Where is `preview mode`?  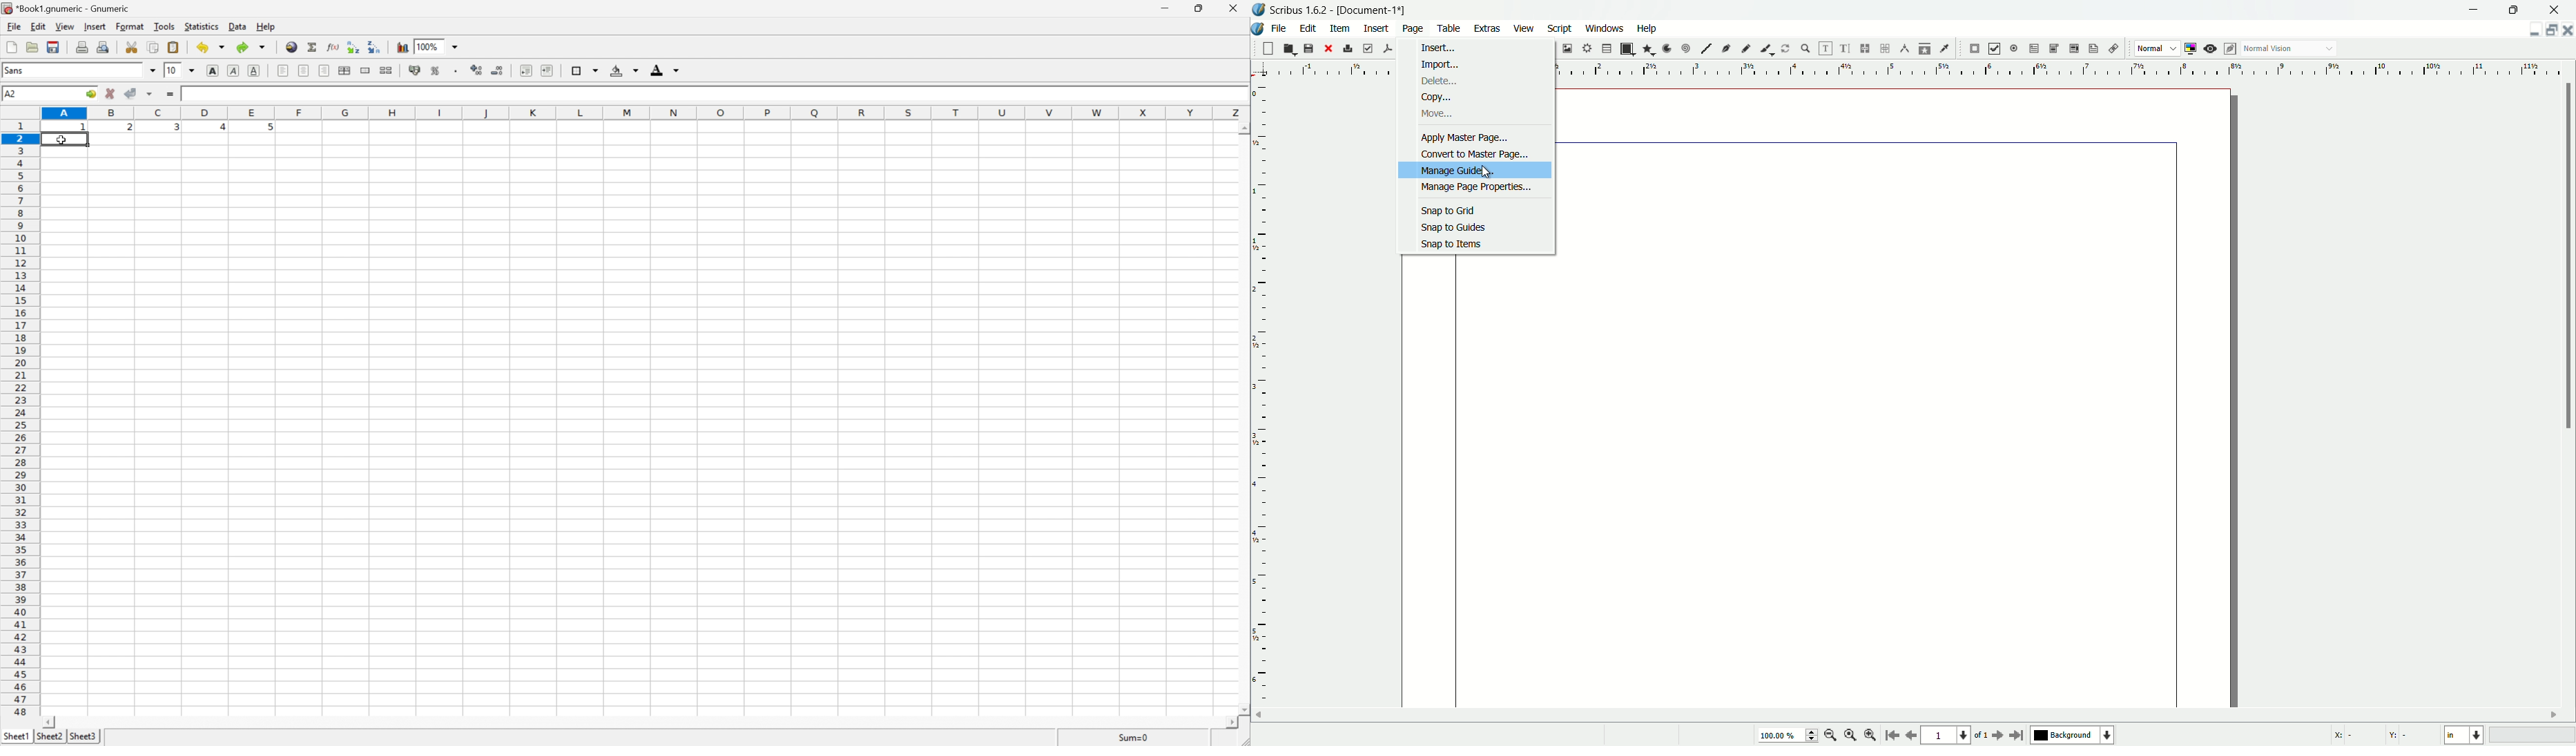 preview mode is located at coordinates (2211, 48).